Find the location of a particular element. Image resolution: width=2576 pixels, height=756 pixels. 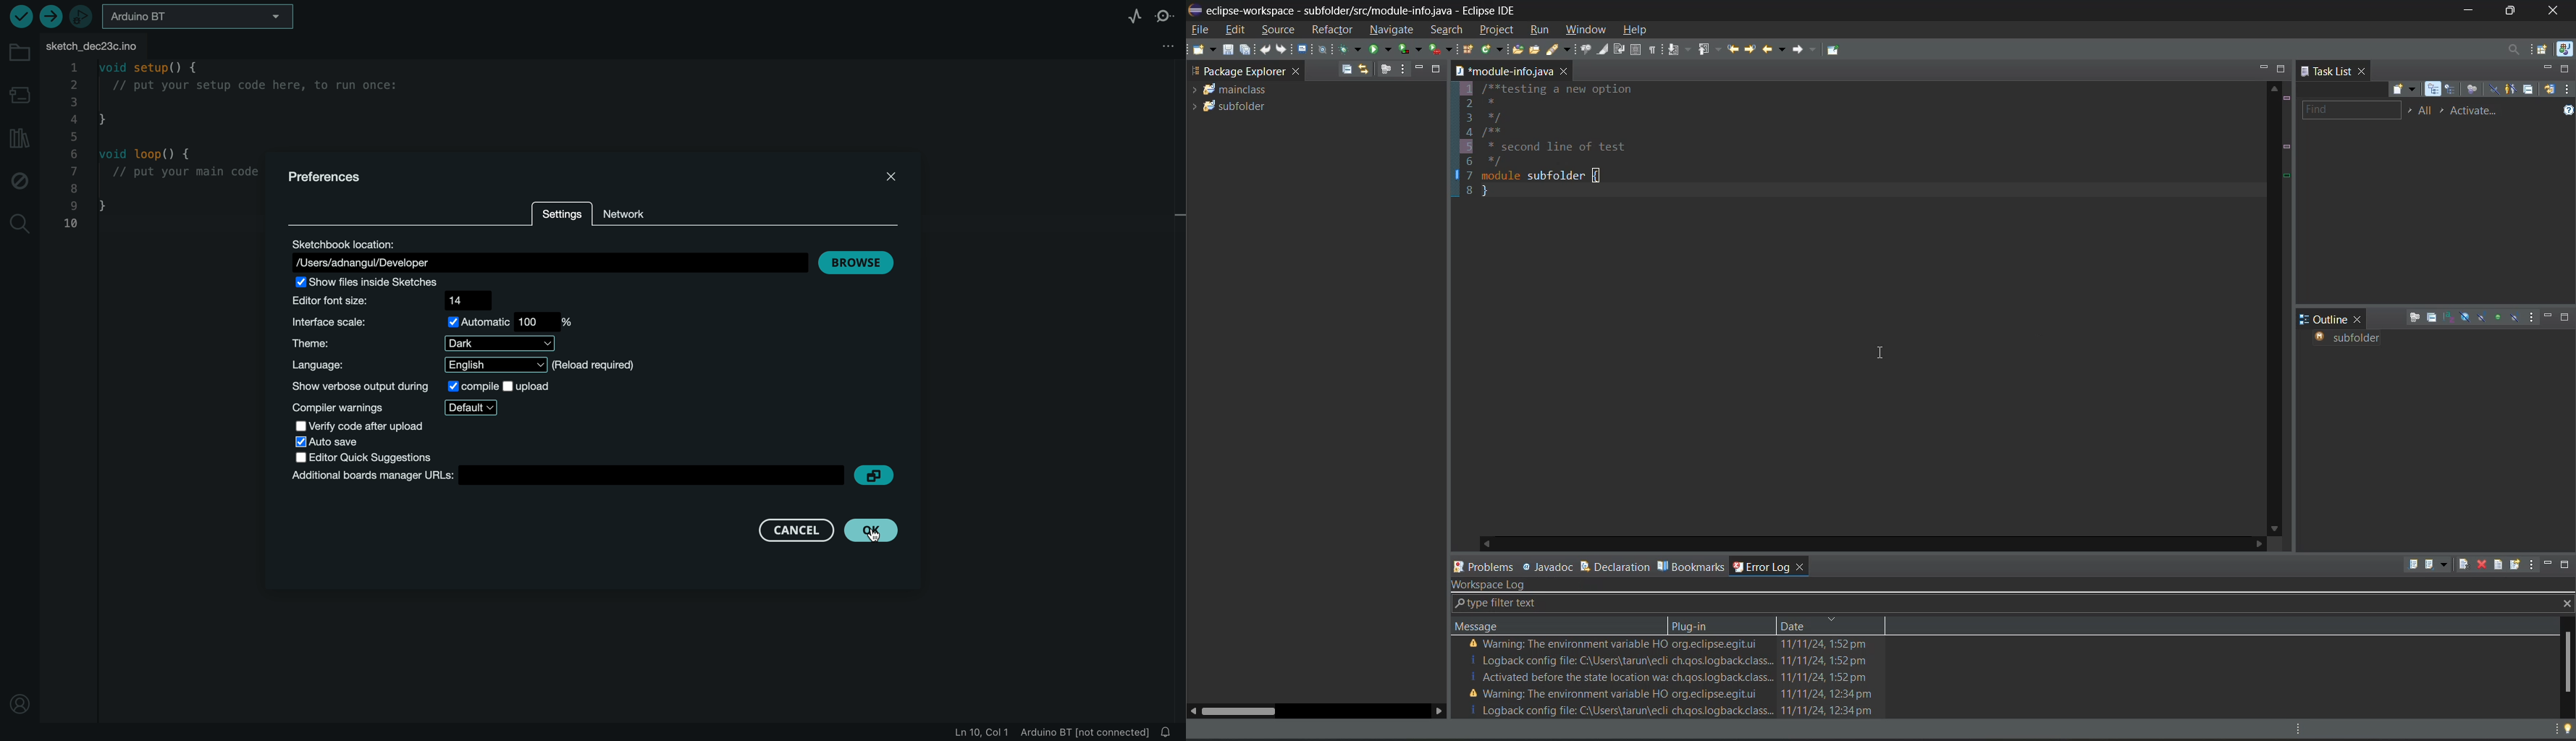

new is located at coordinates (1203, 49).